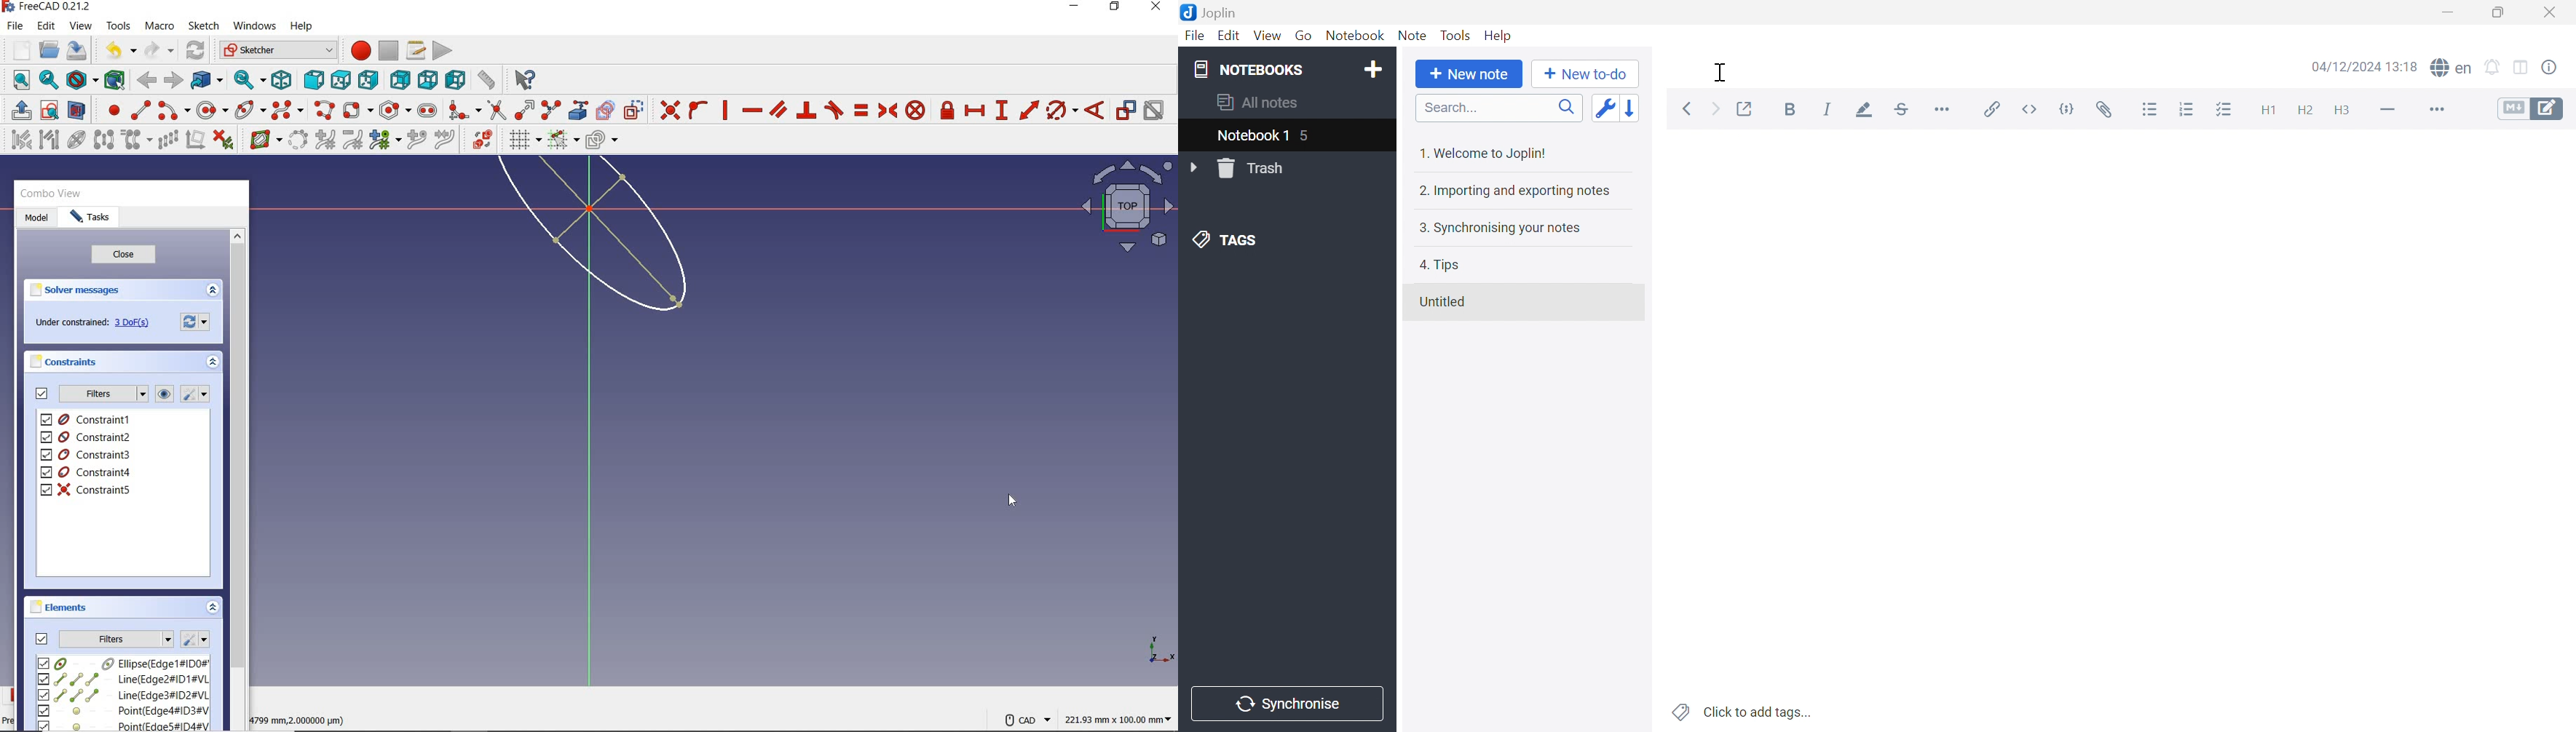  What do you see at coordinates (1228, 35) in the screenshot?
I see `Edit` at bounding box center [1228, 35].